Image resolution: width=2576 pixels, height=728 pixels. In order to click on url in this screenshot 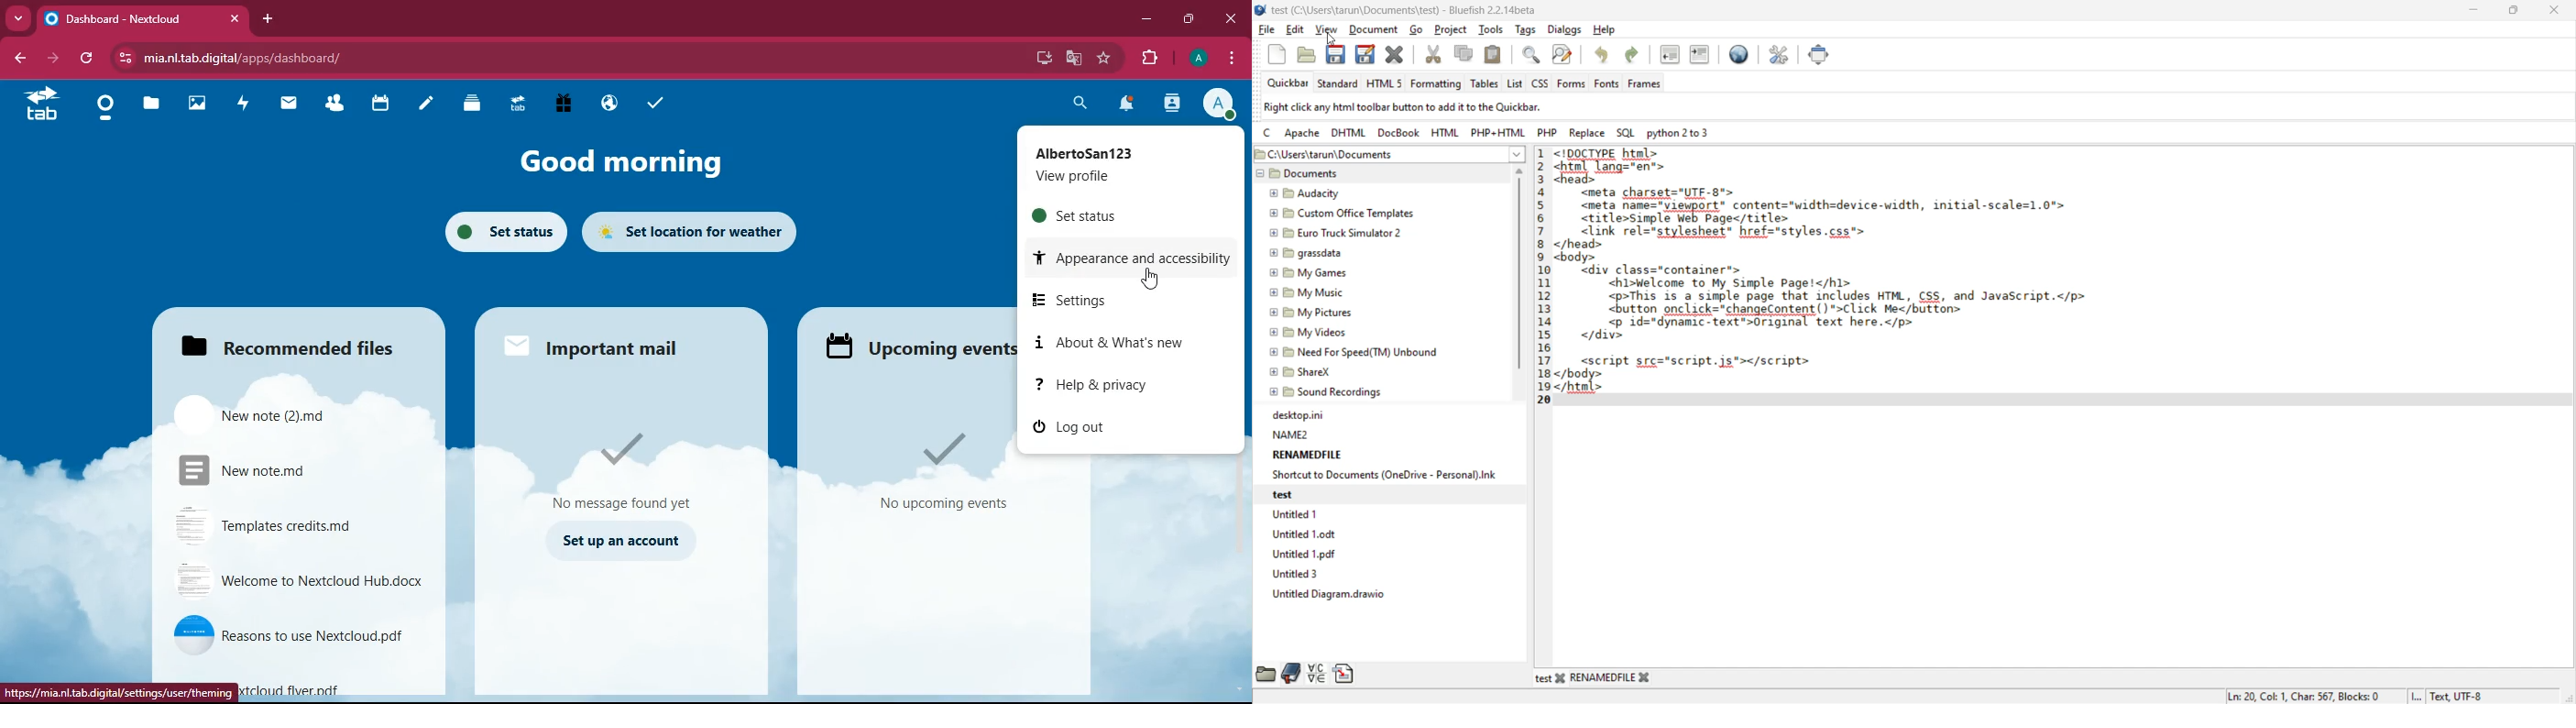, I will do `click(258, 58)`.